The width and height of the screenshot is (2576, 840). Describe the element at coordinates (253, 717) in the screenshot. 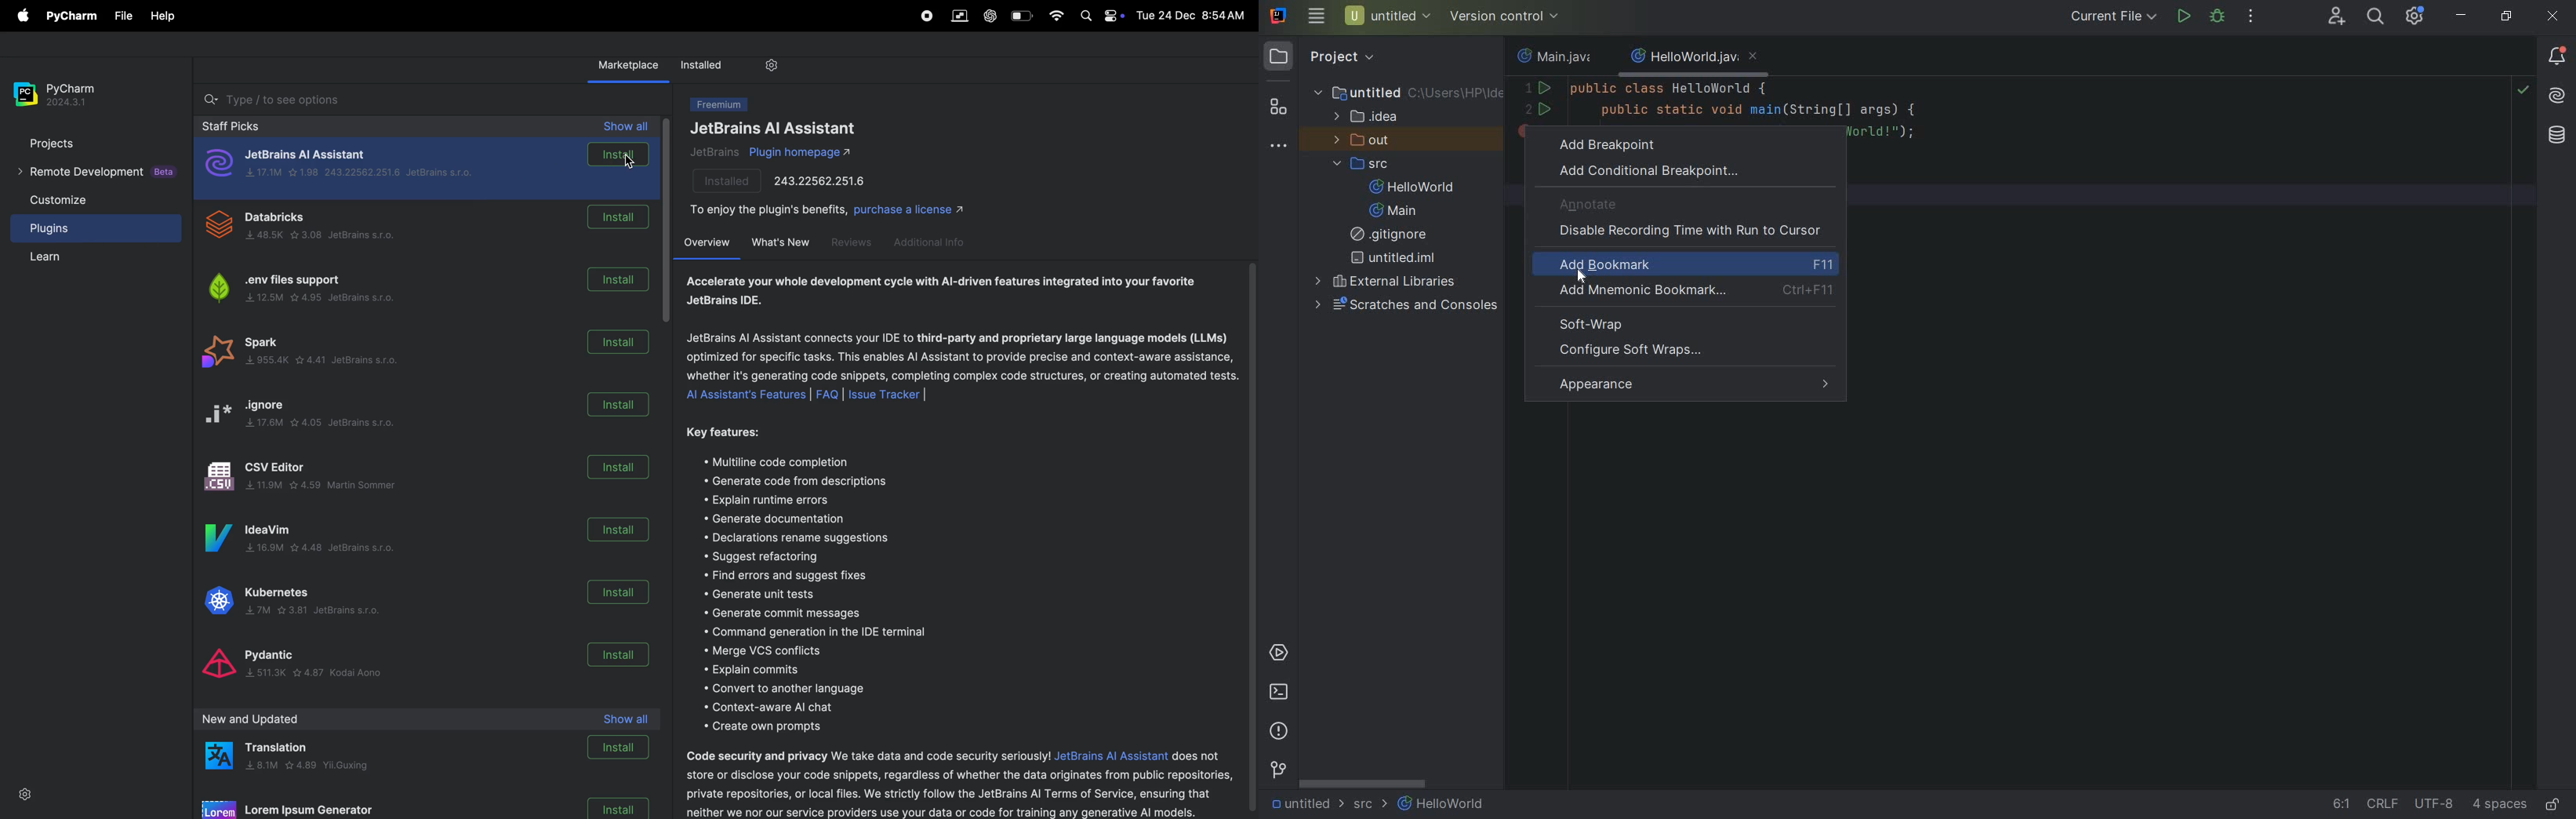

I see `new and upload` at that location.